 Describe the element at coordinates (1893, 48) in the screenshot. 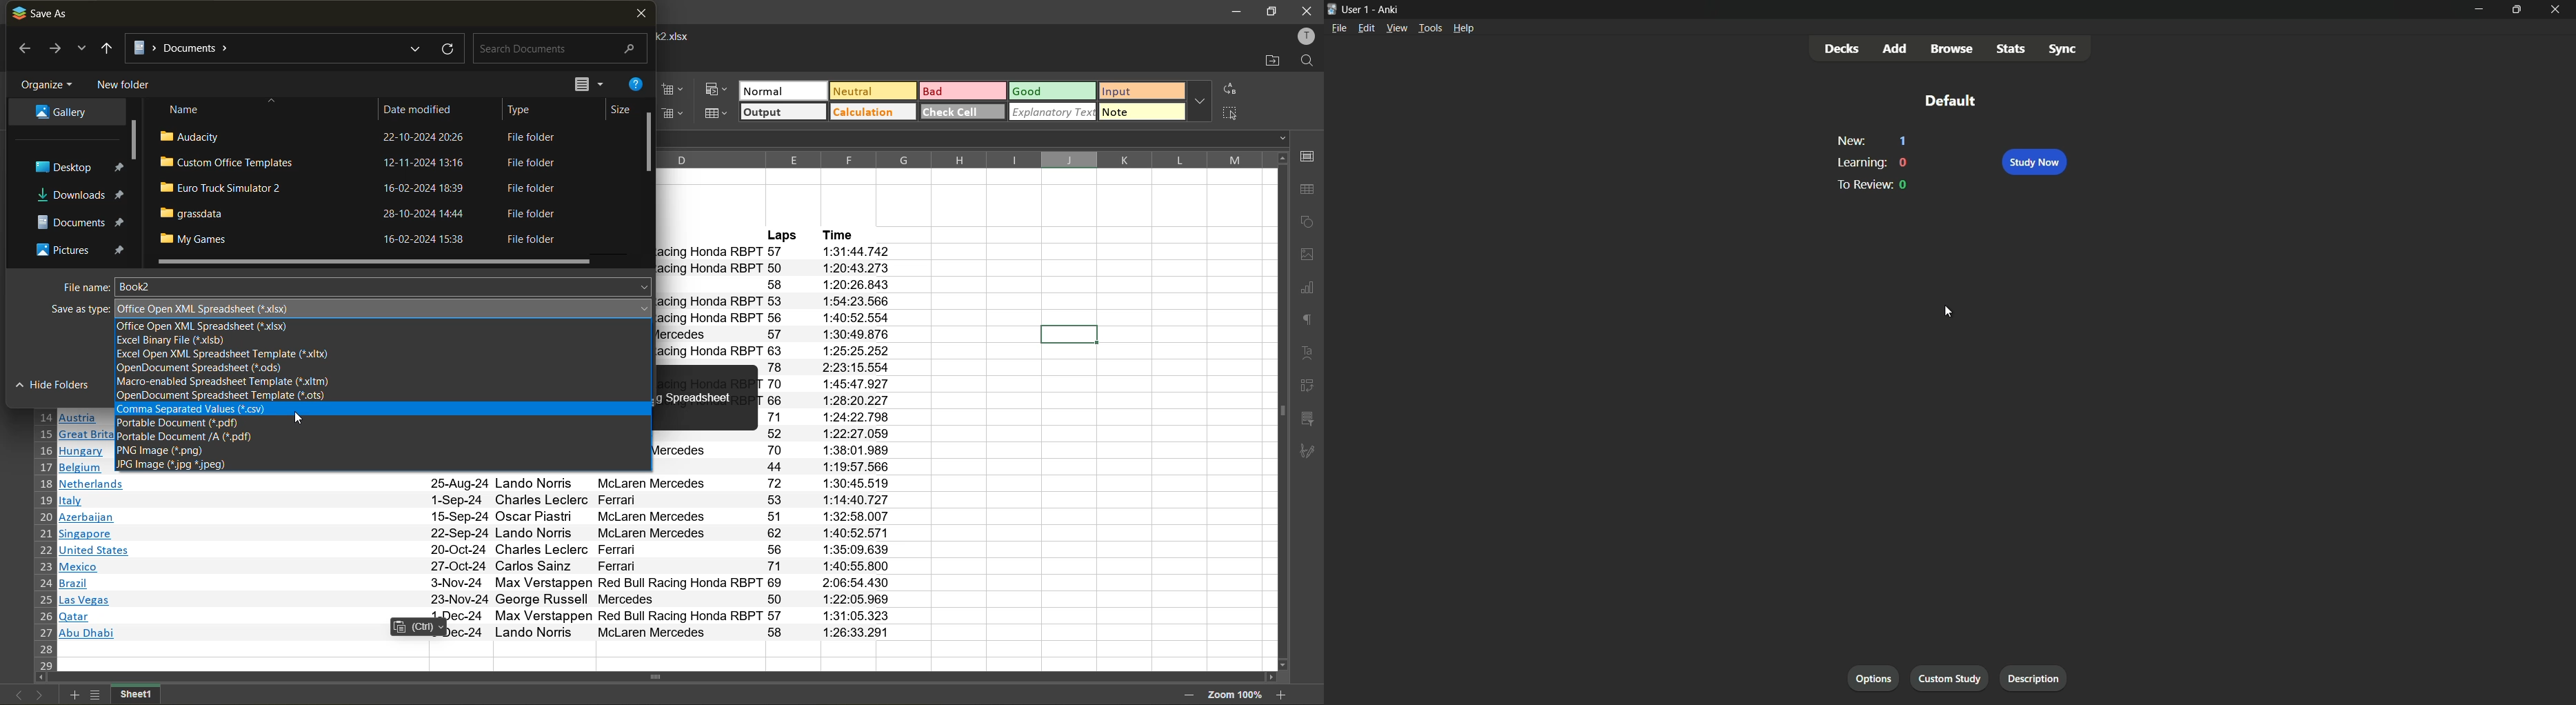

I see `add` at that location.